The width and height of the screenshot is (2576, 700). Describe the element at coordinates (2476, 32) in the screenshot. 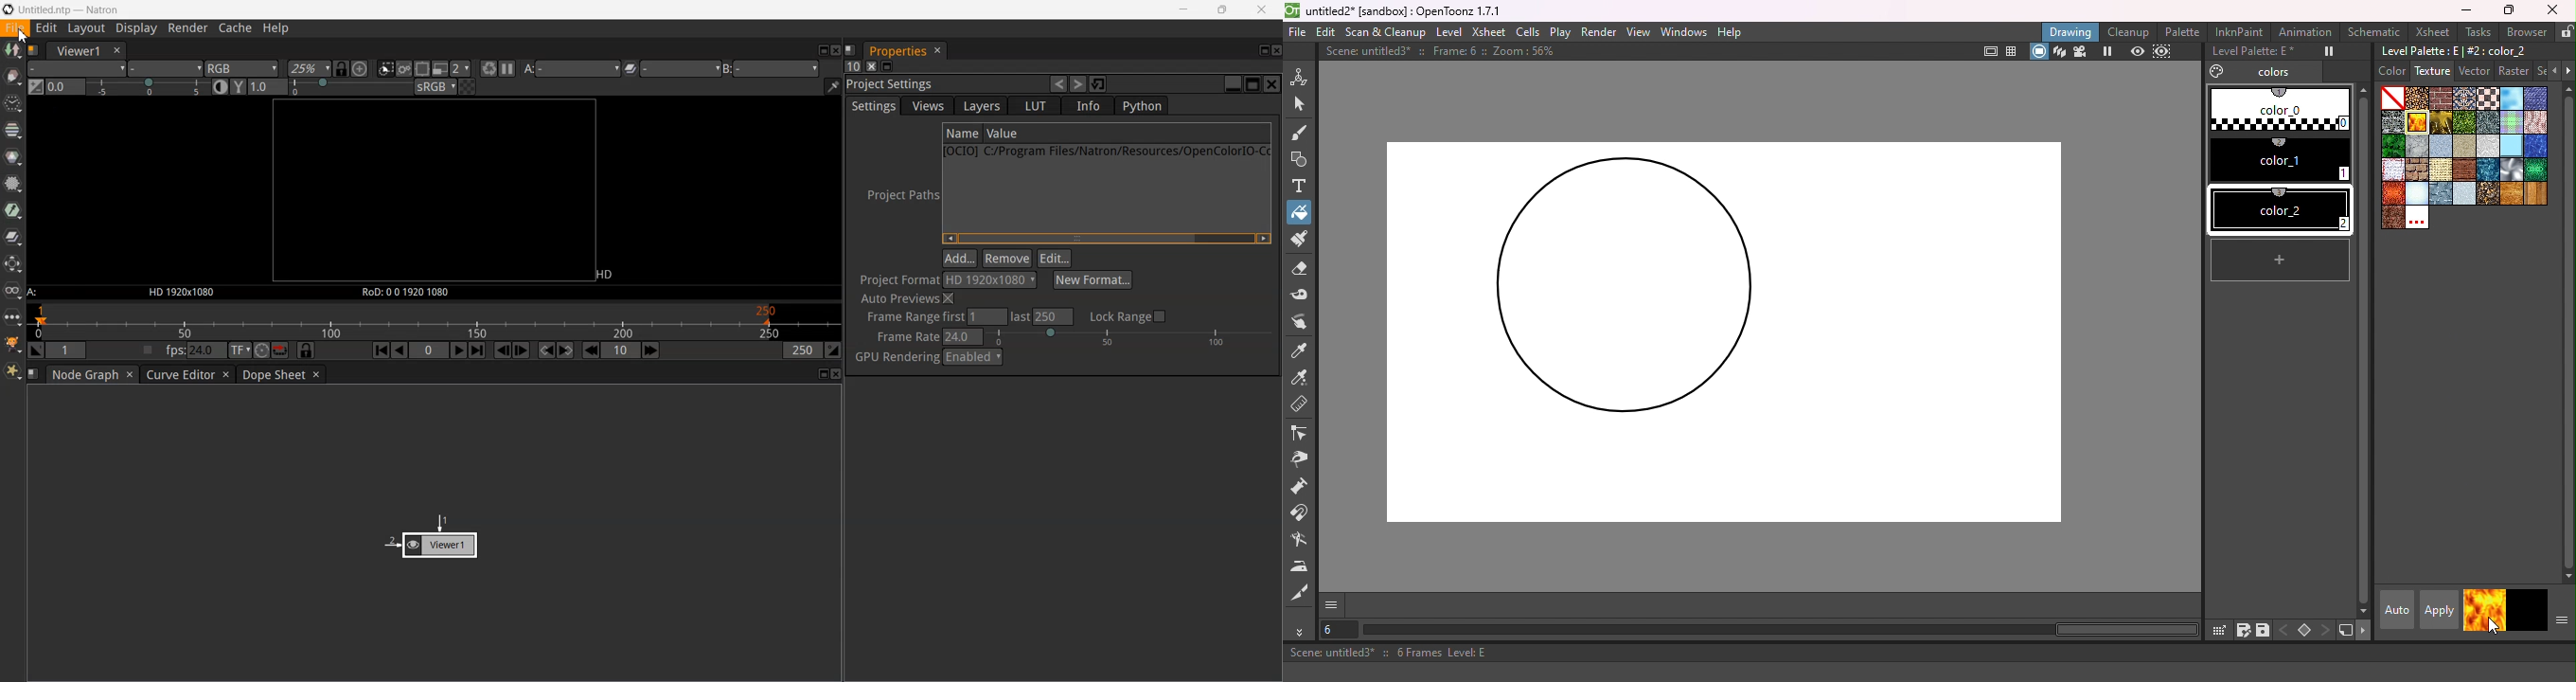

I see `Tasks` at that location.